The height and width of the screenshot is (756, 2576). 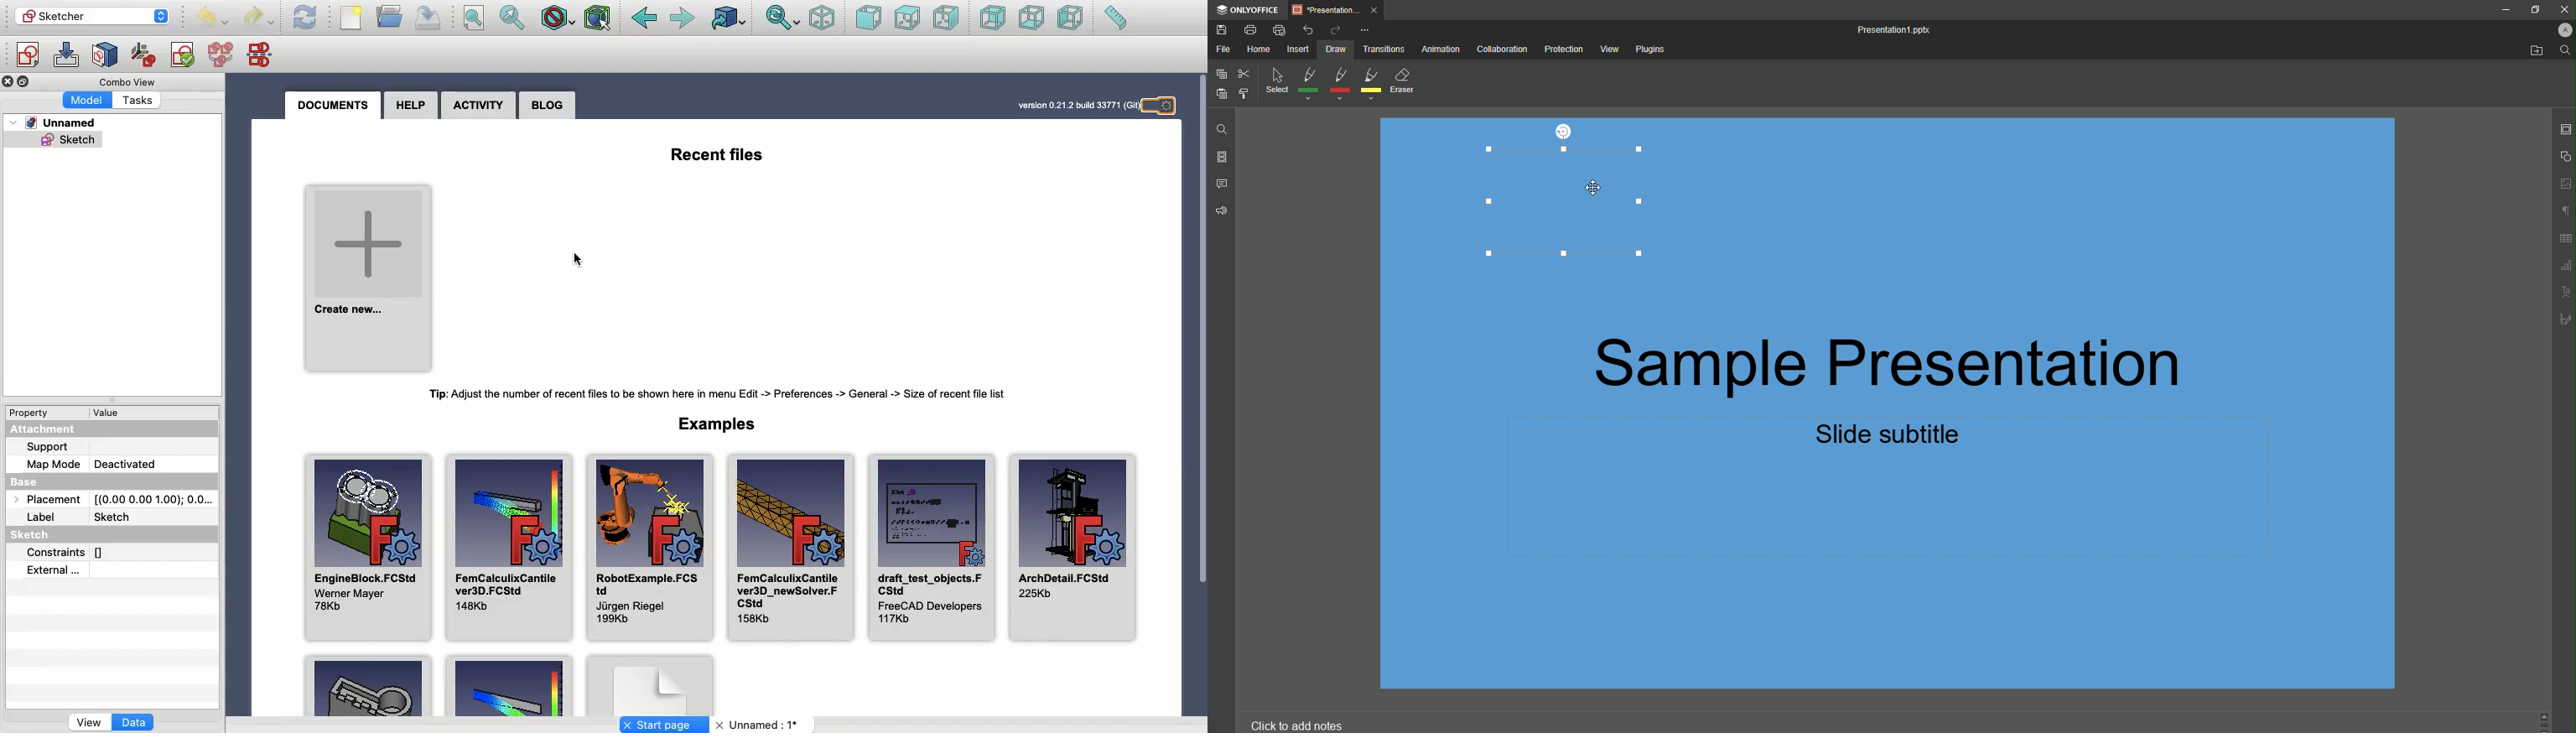 What do you see at coordinates (1442, 51) in the screenshot?
I see `Animation` at bounding box center [1442, 51].